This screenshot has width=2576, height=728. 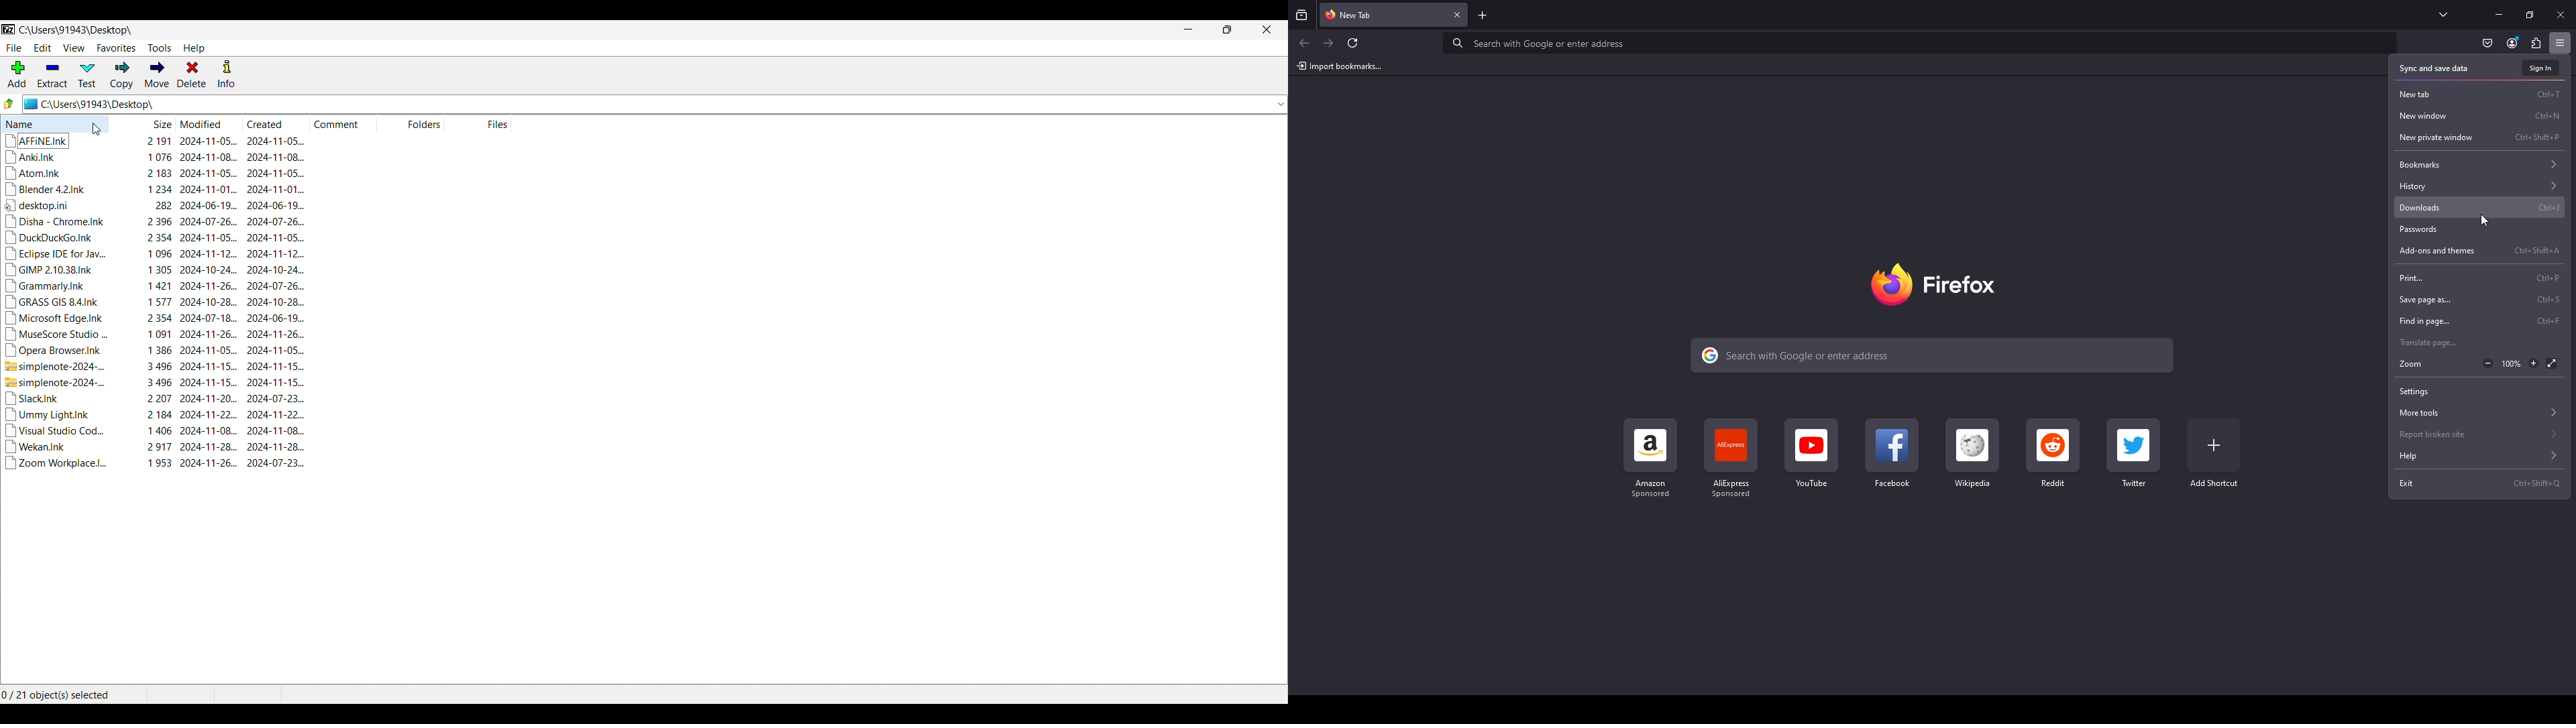 What do you see at coordinates (14, 48) in the screenshot?
I see `File` at bounding box center [14, 48].